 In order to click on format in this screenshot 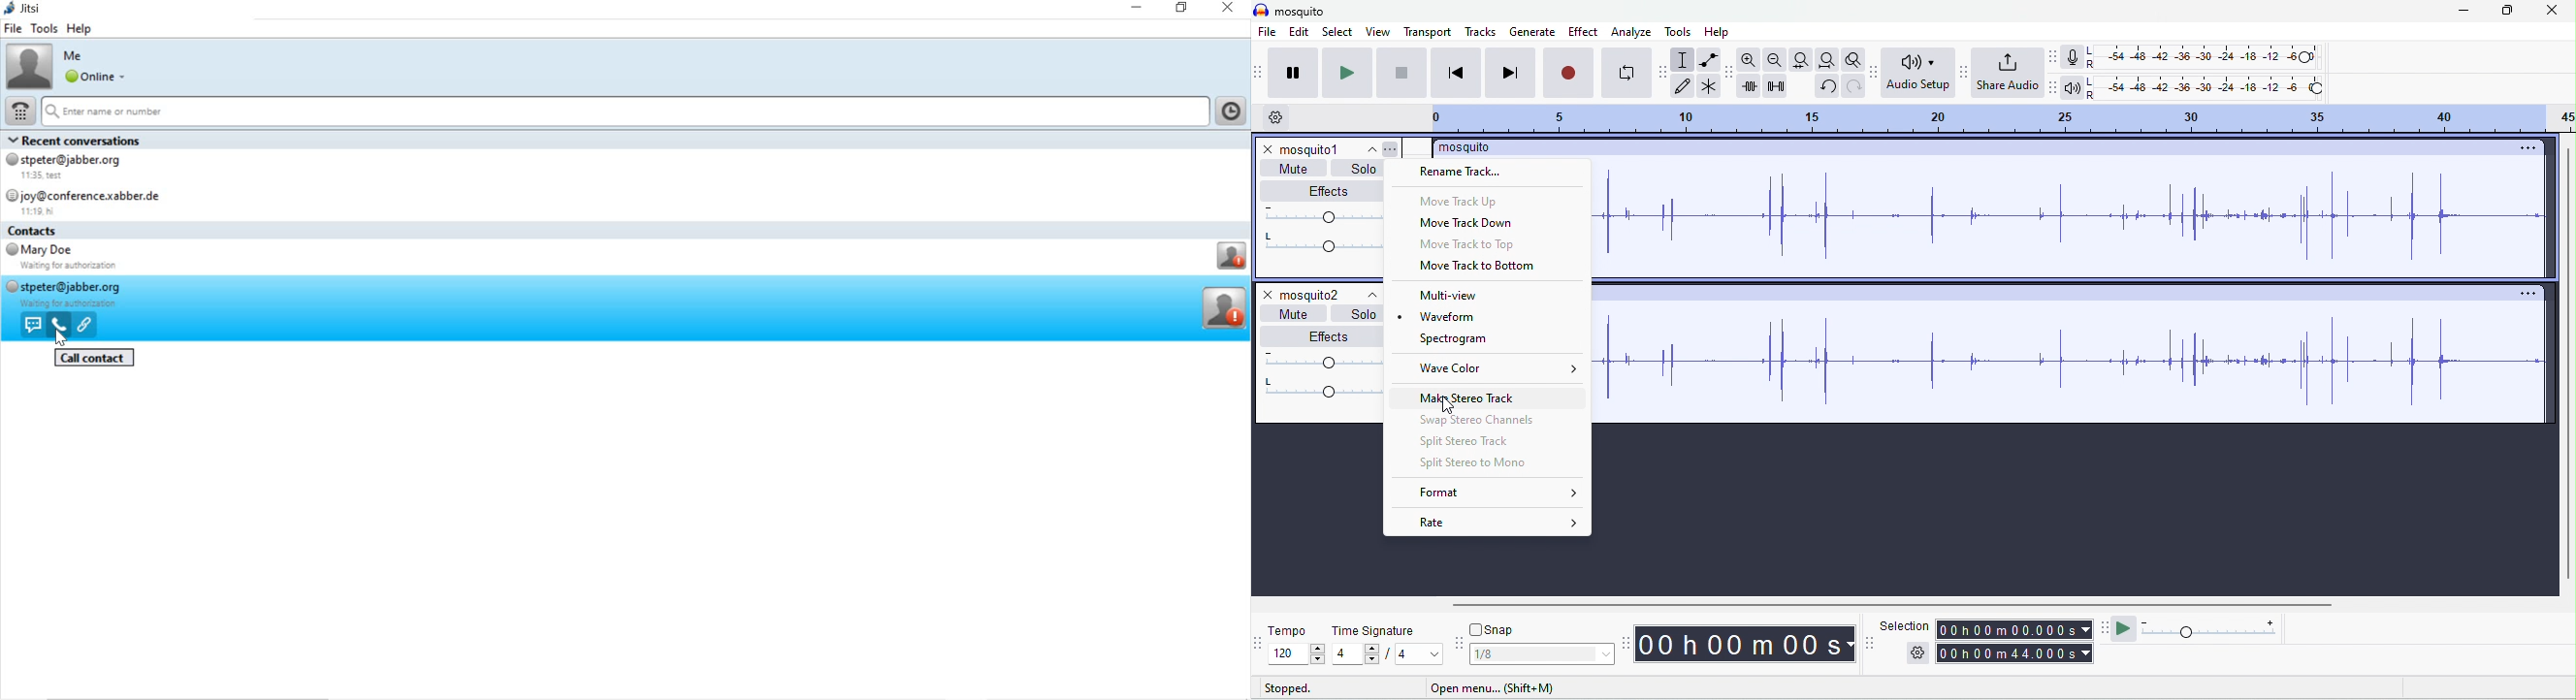, I will do `click(1492, 494)`.